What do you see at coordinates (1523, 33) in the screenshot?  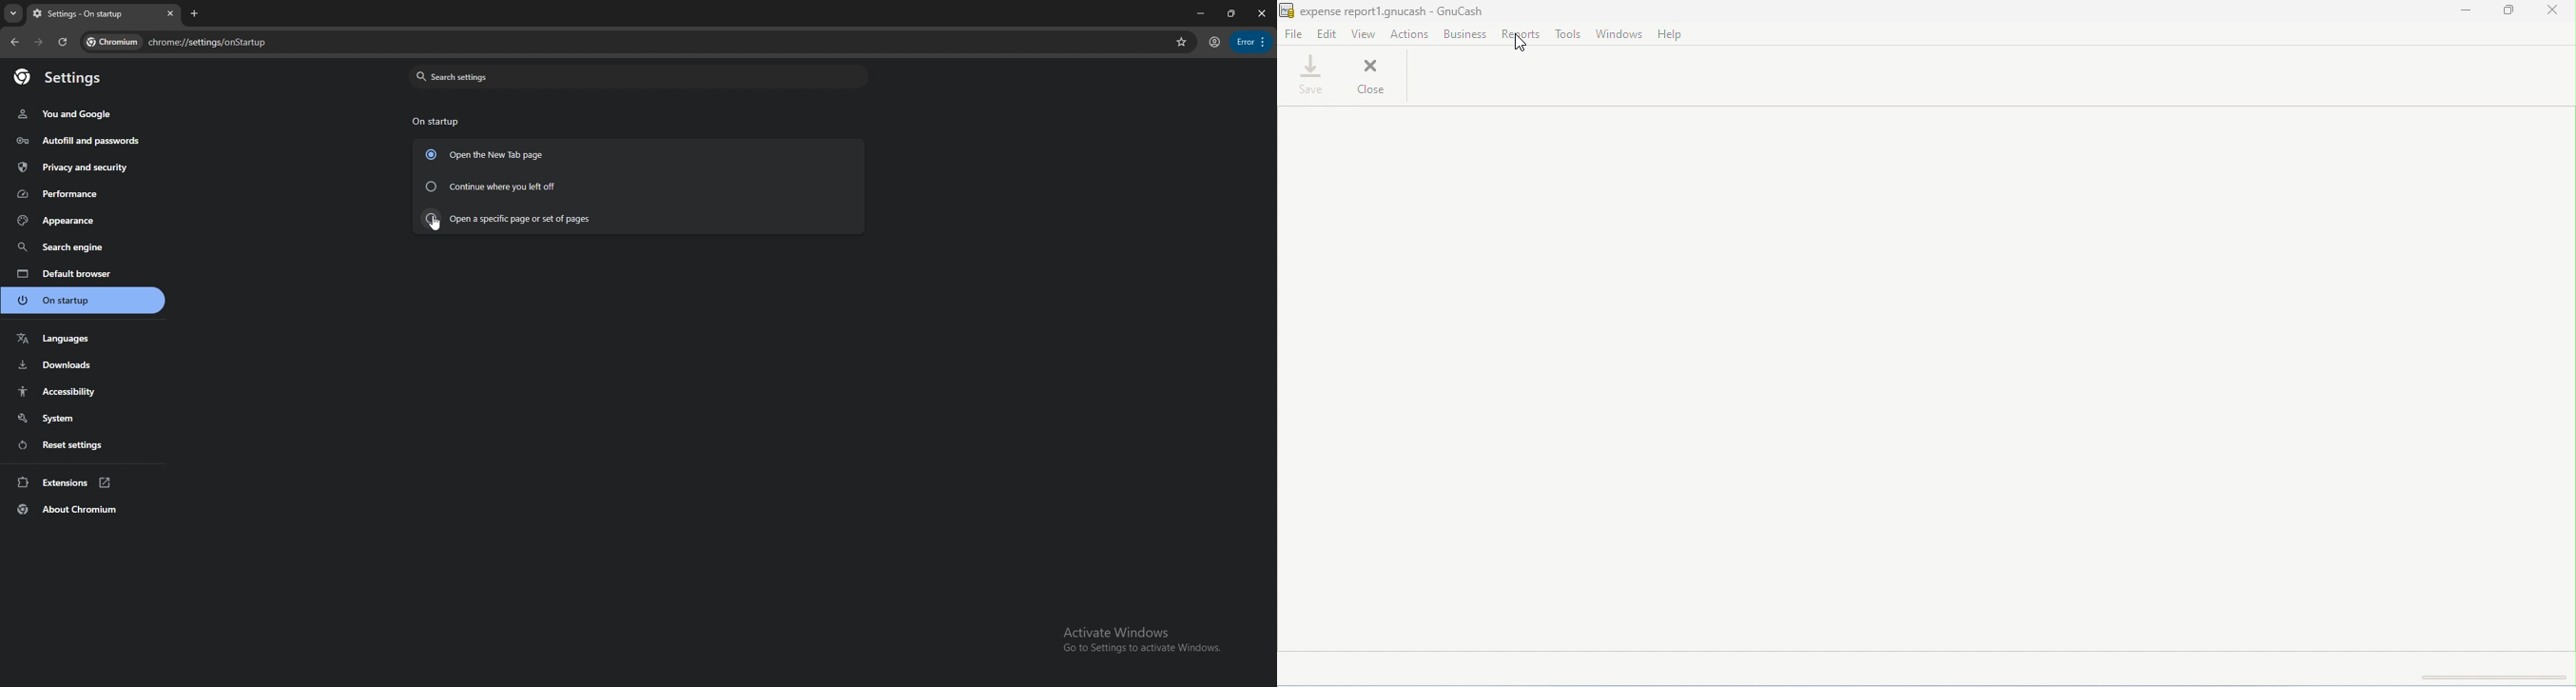 I see `reports` at bounding box center [1523, 33].